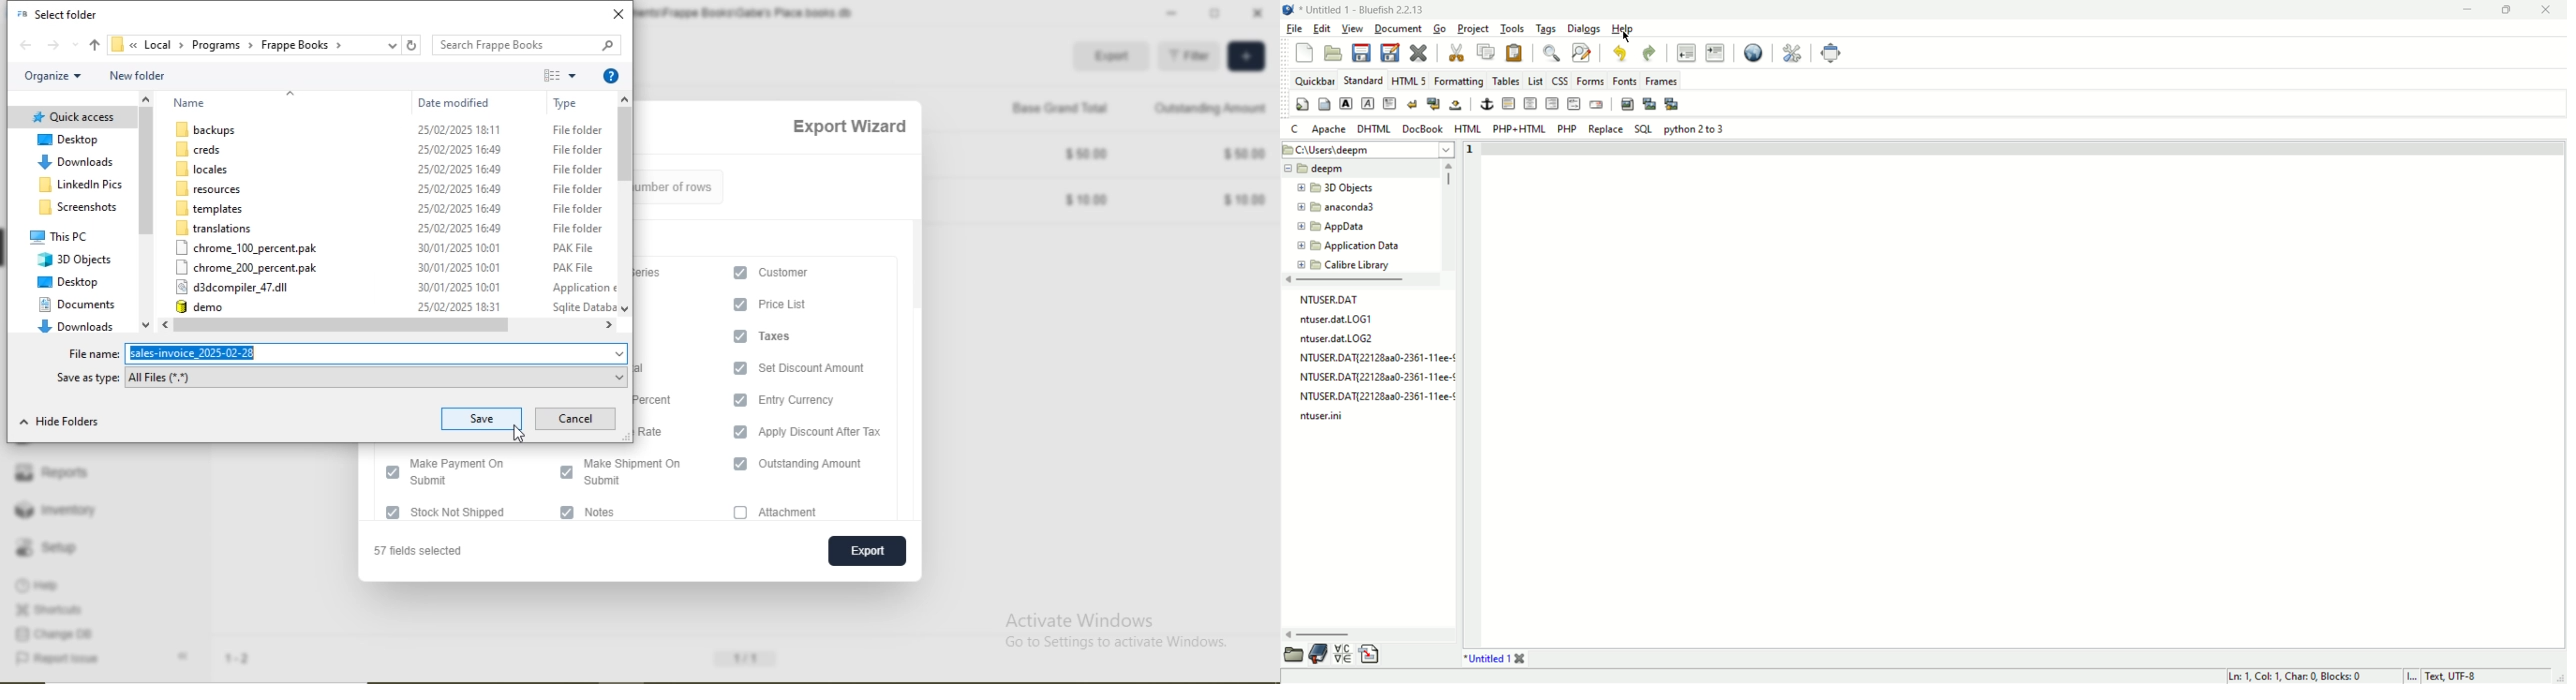 The width and height of the screenshot is (2576, 700). I want to click on Export Wizard, so click(849, 127).